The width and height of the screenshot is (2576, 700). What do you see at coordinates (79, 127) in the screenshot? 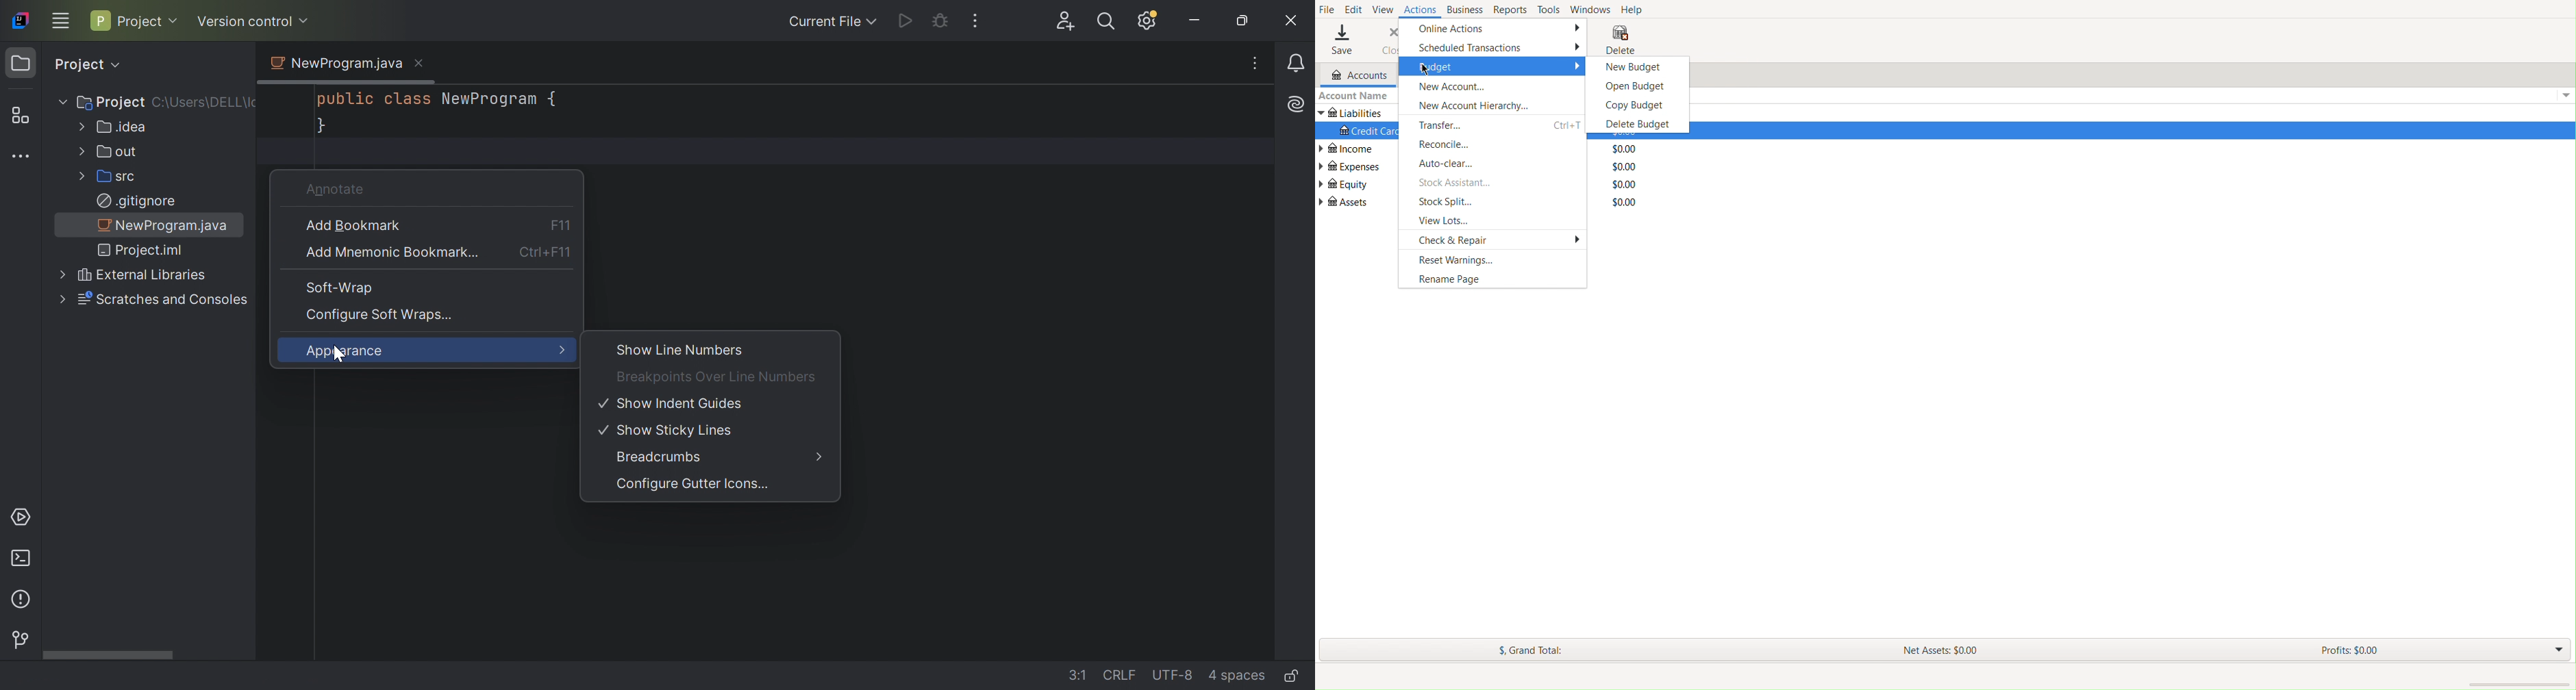
I see `Drop Down` at bounding box center [79, 127].